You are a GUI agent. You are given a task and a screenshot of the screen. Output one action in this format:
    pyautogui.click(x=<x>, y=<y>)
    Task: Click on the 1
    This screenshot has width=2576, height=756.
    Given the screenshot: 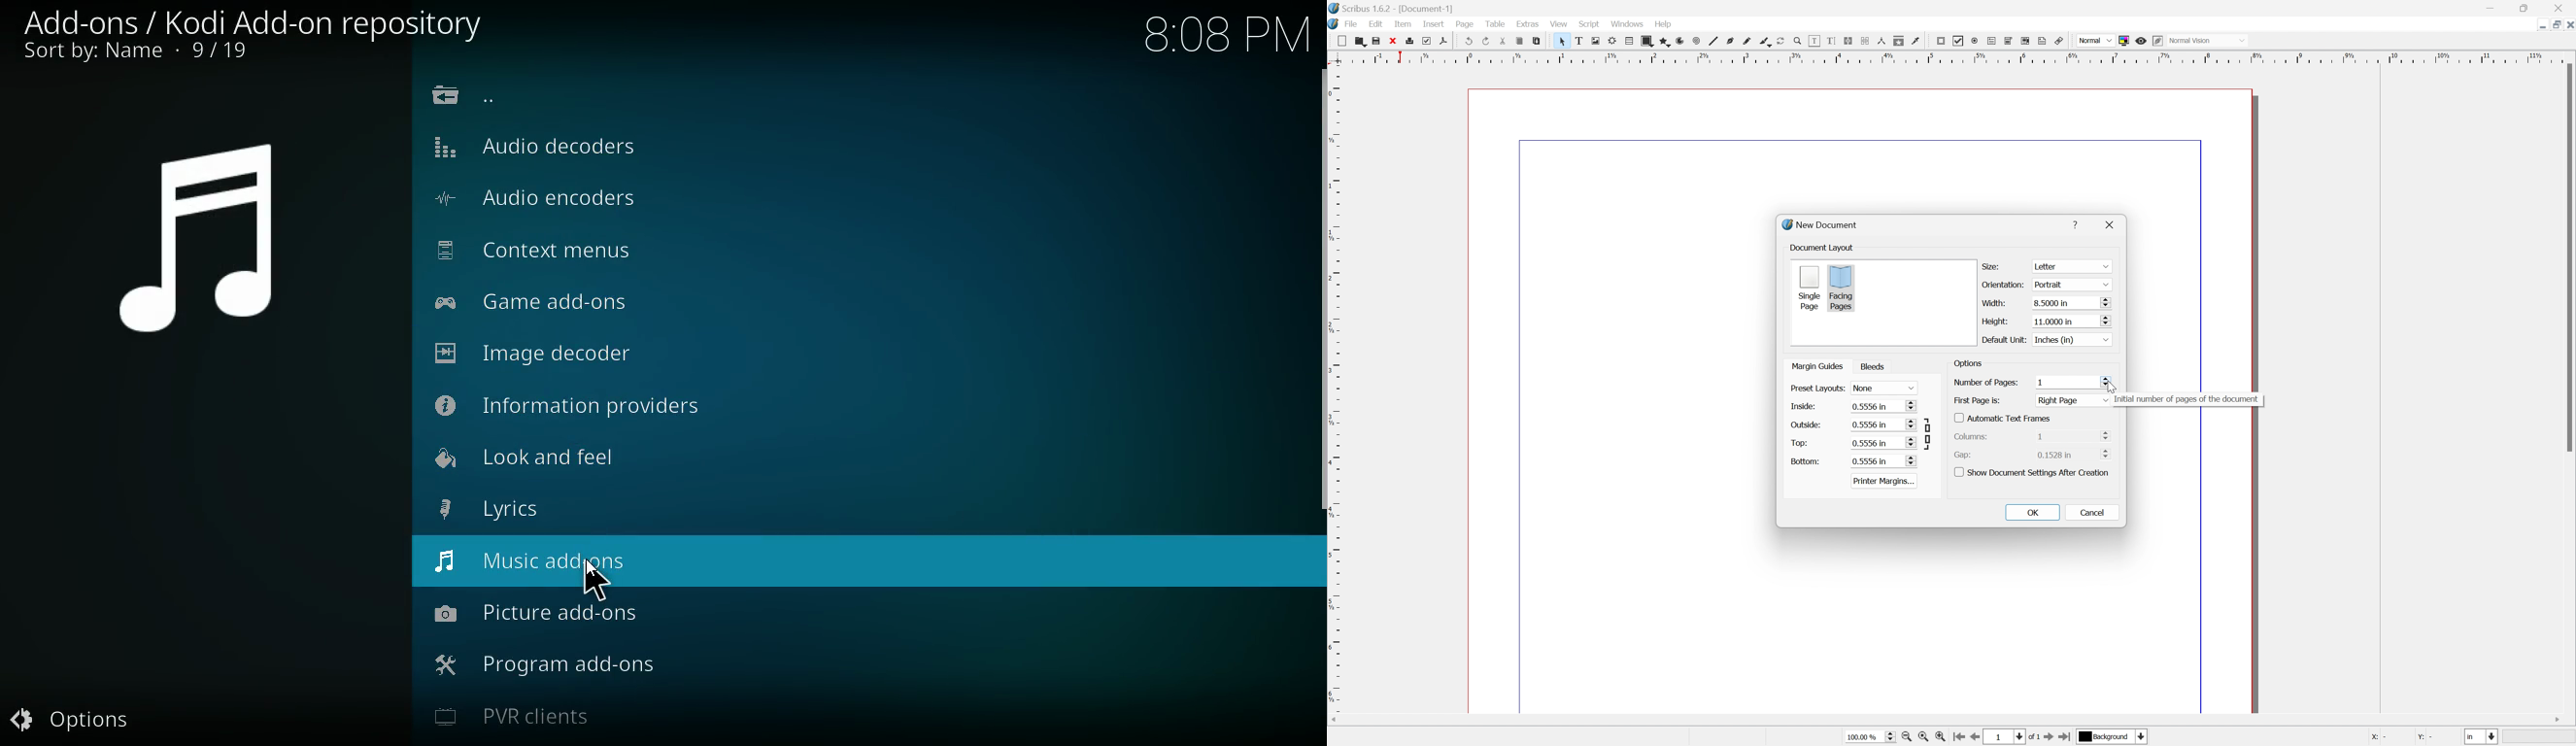 What is the action you would take?
    pyautogui.click(x=2073, y=435)
    